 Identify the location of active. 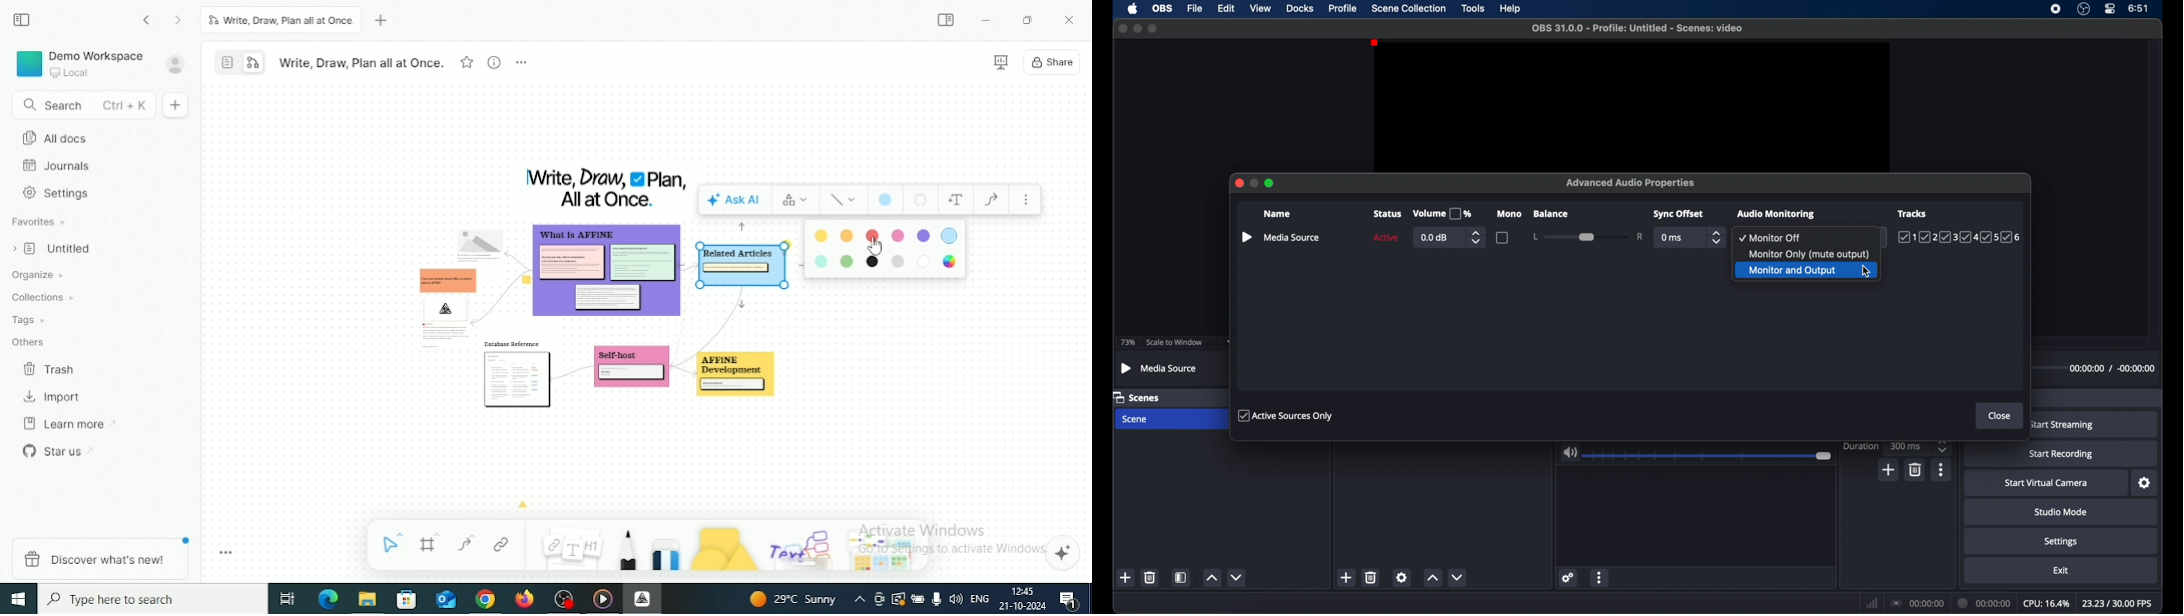
(1386, 238).